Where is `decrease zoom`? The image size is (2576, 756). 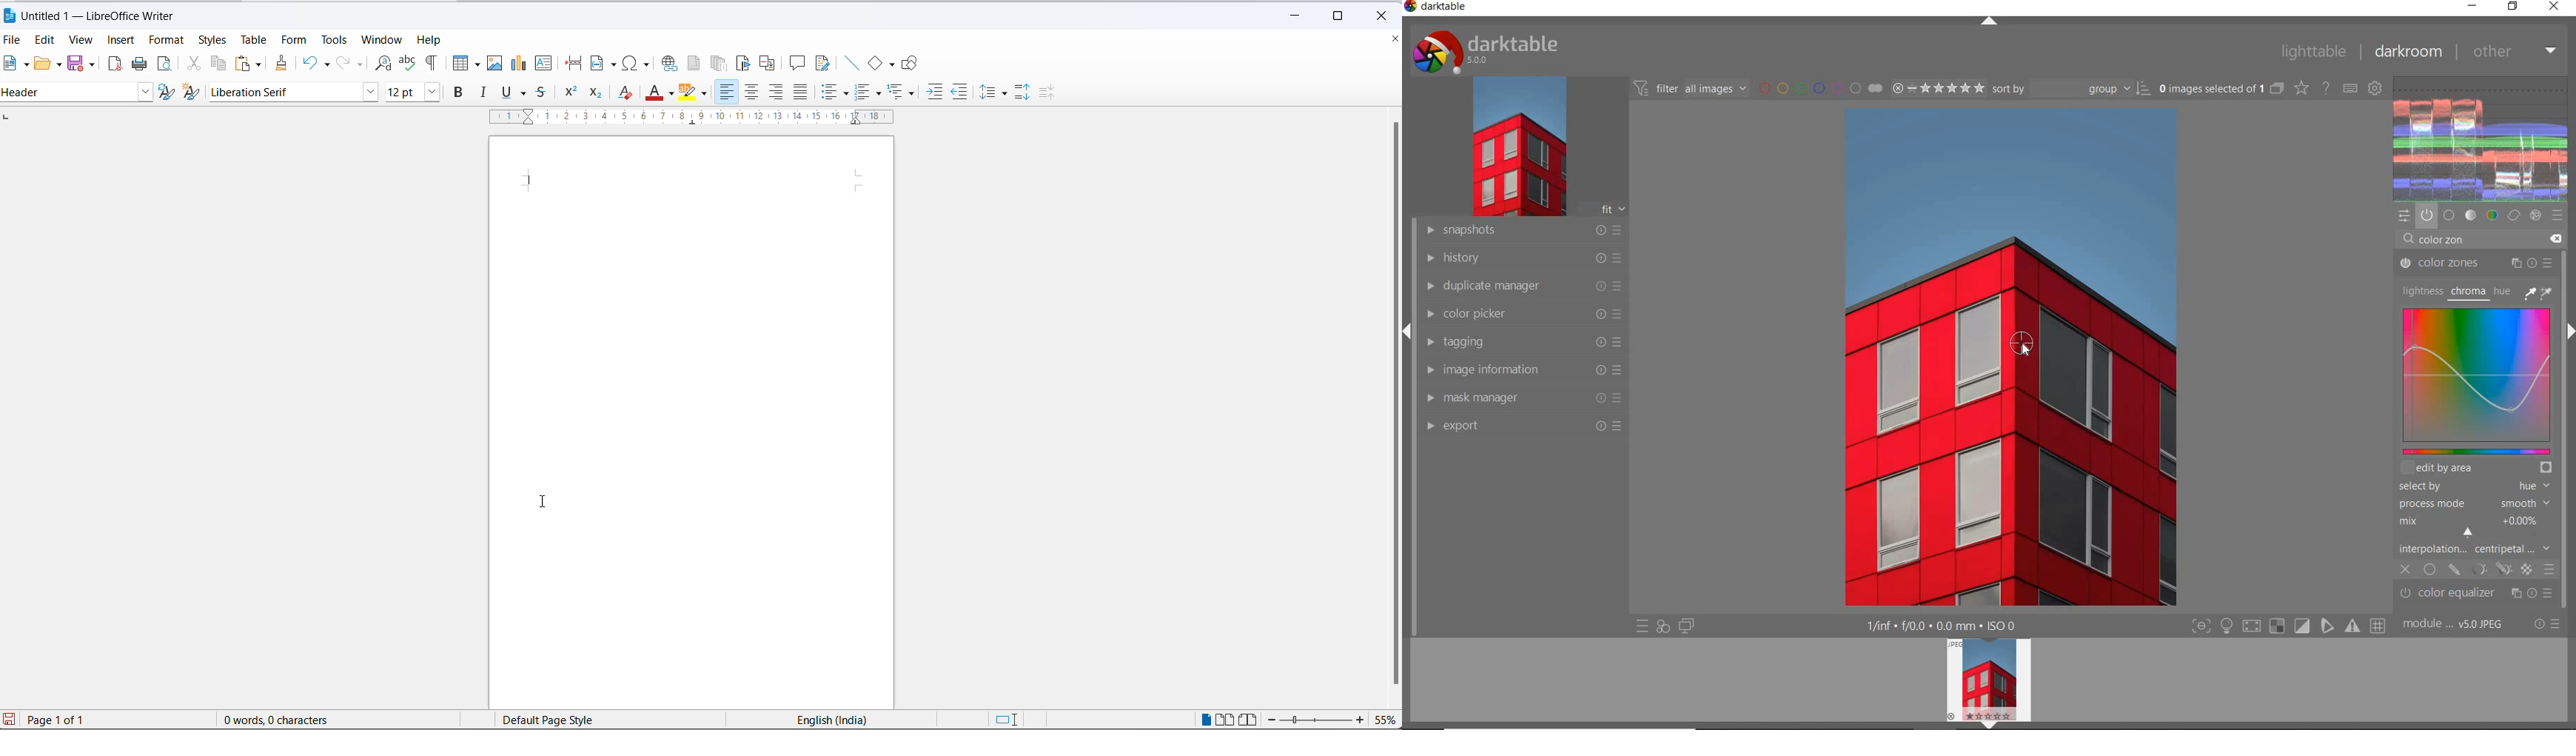 decrease zoom is located at coordinates (1275, 720).